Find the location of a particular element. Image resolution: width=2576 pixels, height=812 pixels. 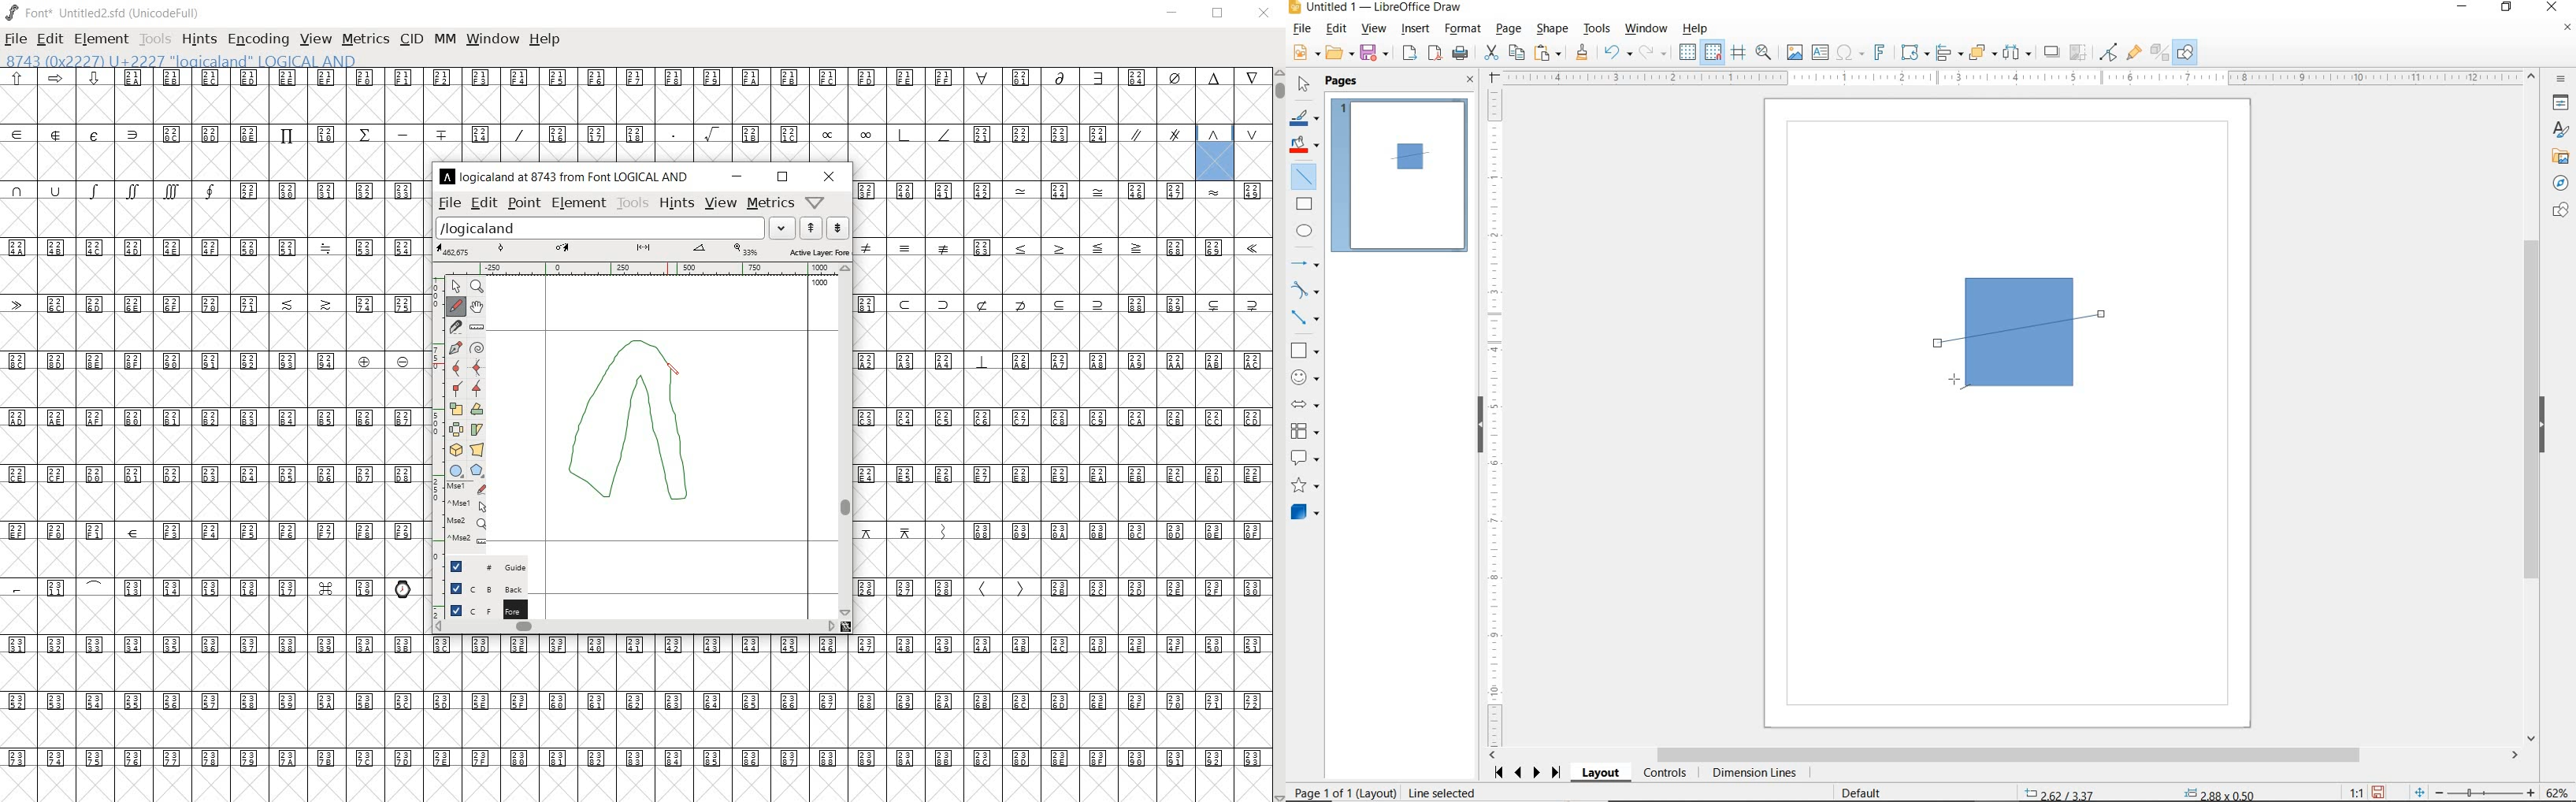

VIEW is located at coordinates (1373, 28).